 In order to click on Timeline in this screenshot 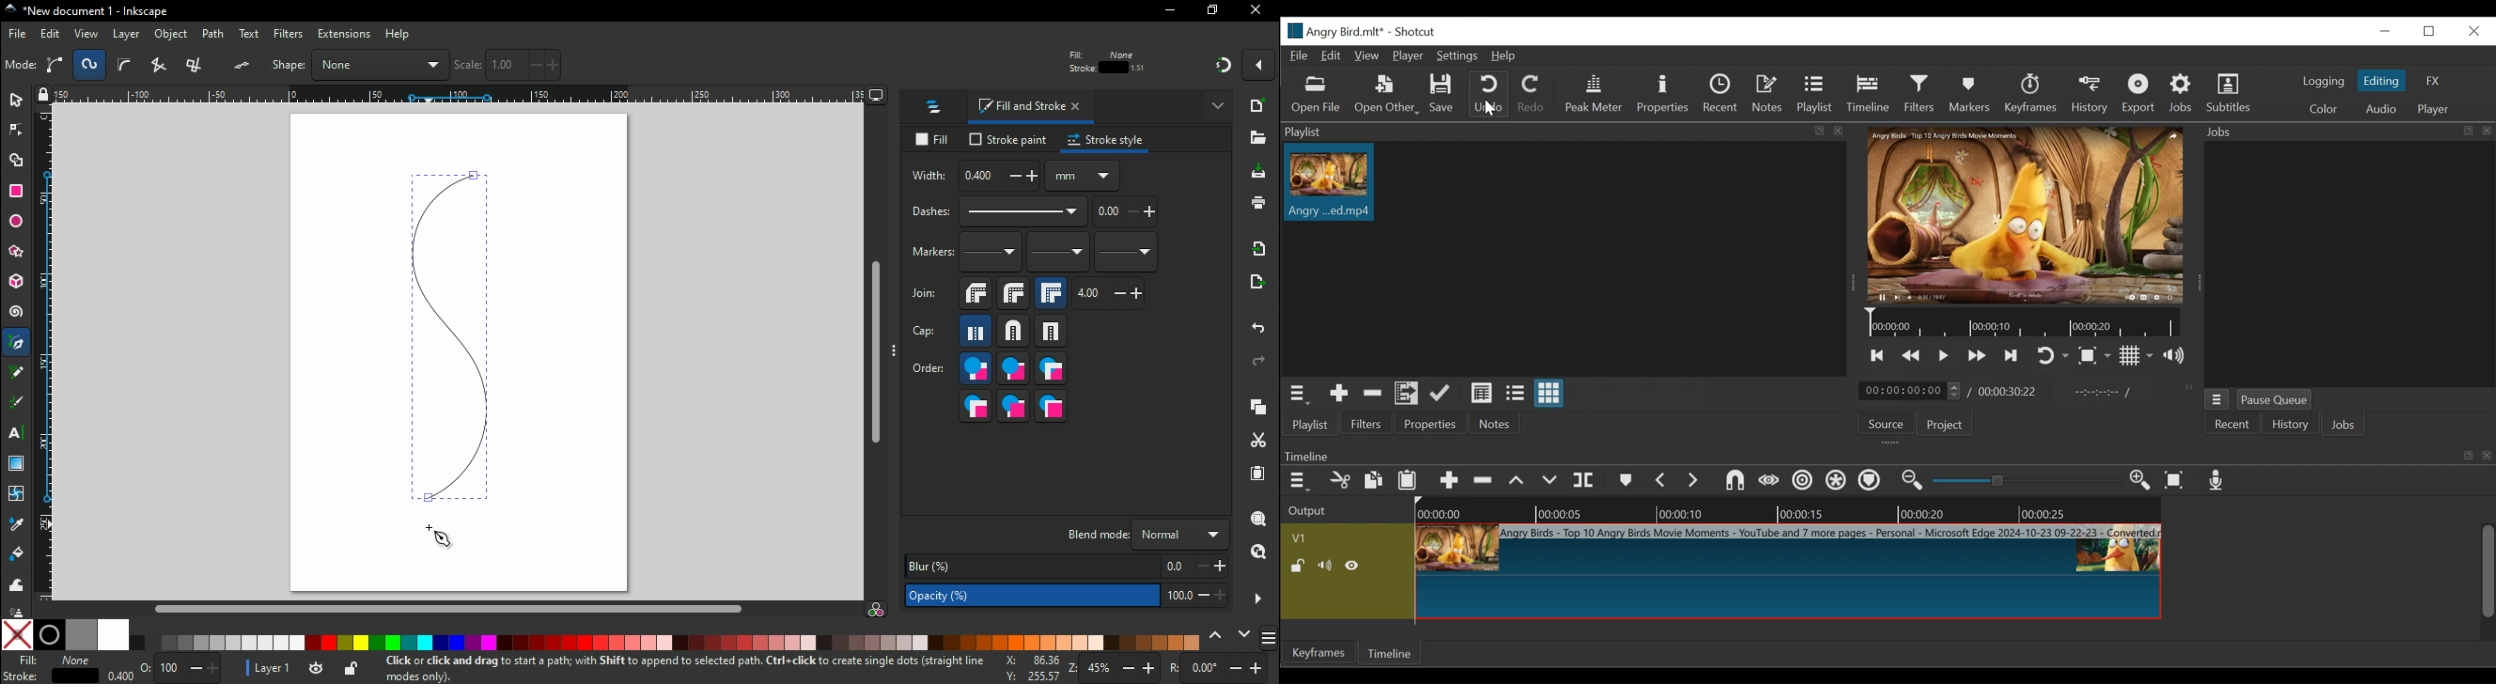, I will do `click(1786, 509)`.